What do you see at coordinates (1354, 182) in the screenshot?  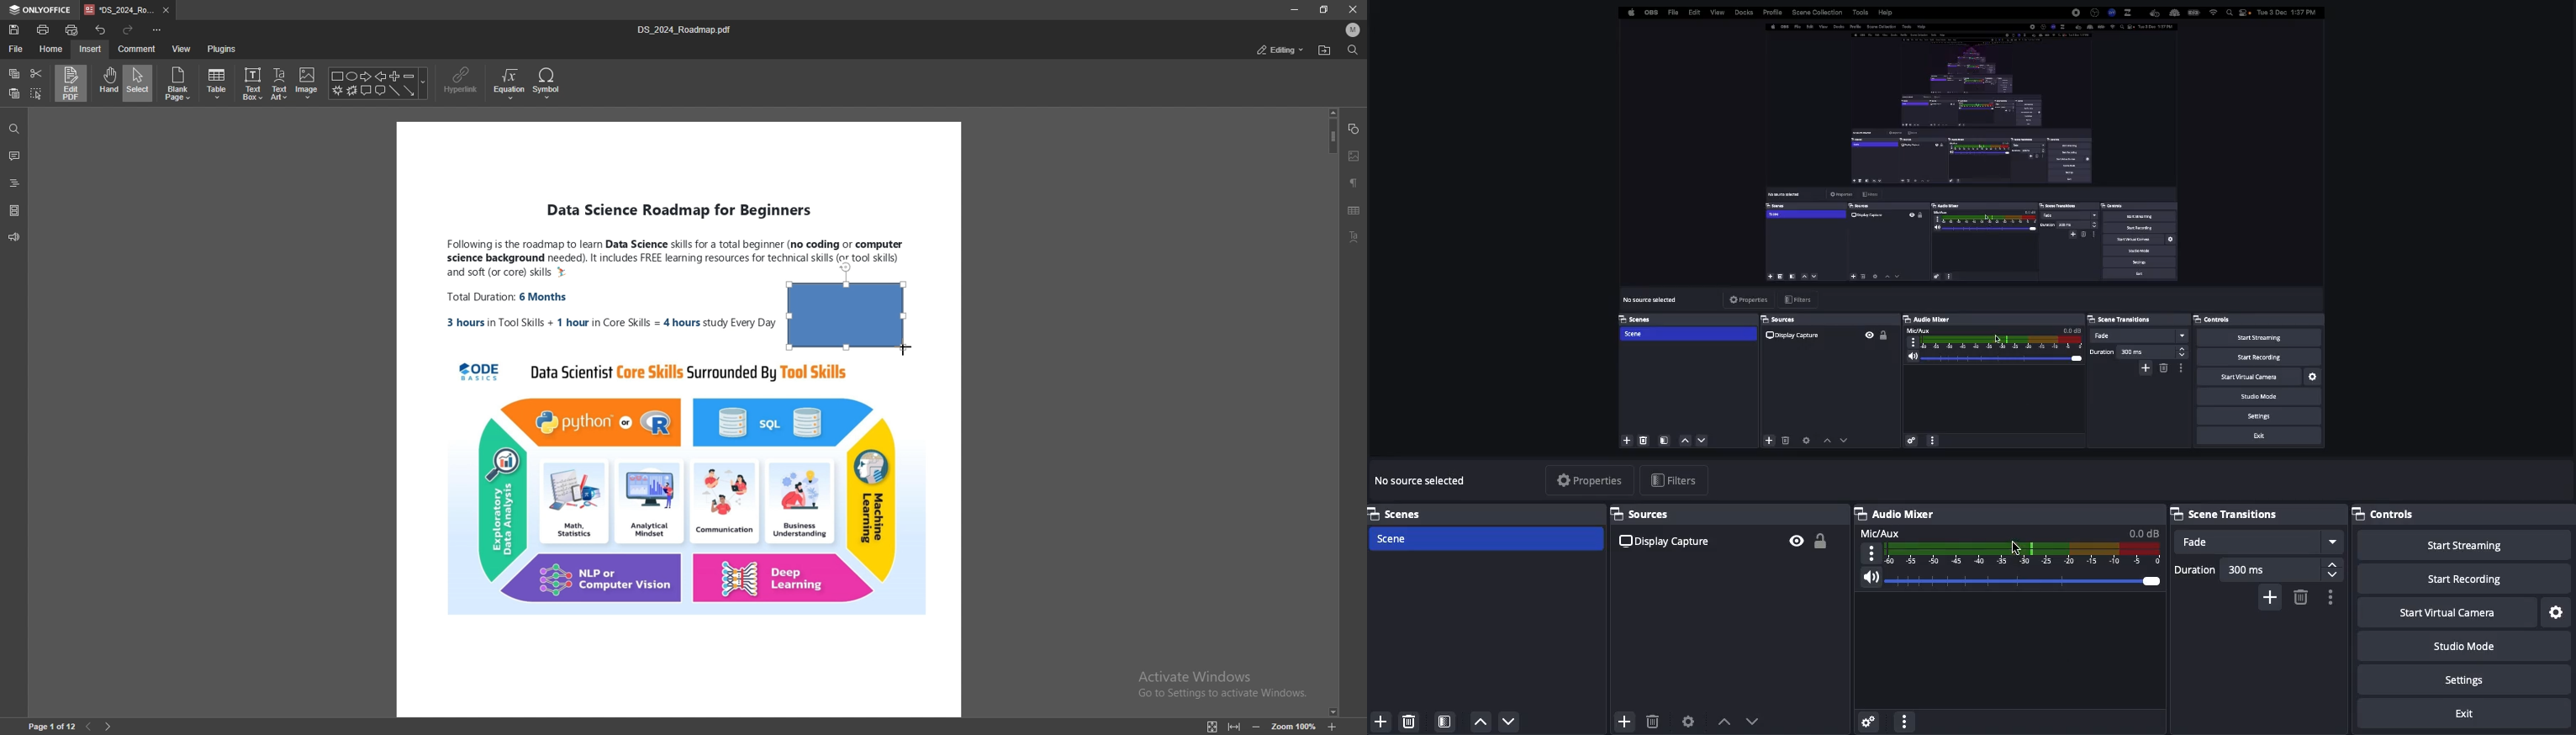 I see `paragraph` at bounding box center [1354, 182].